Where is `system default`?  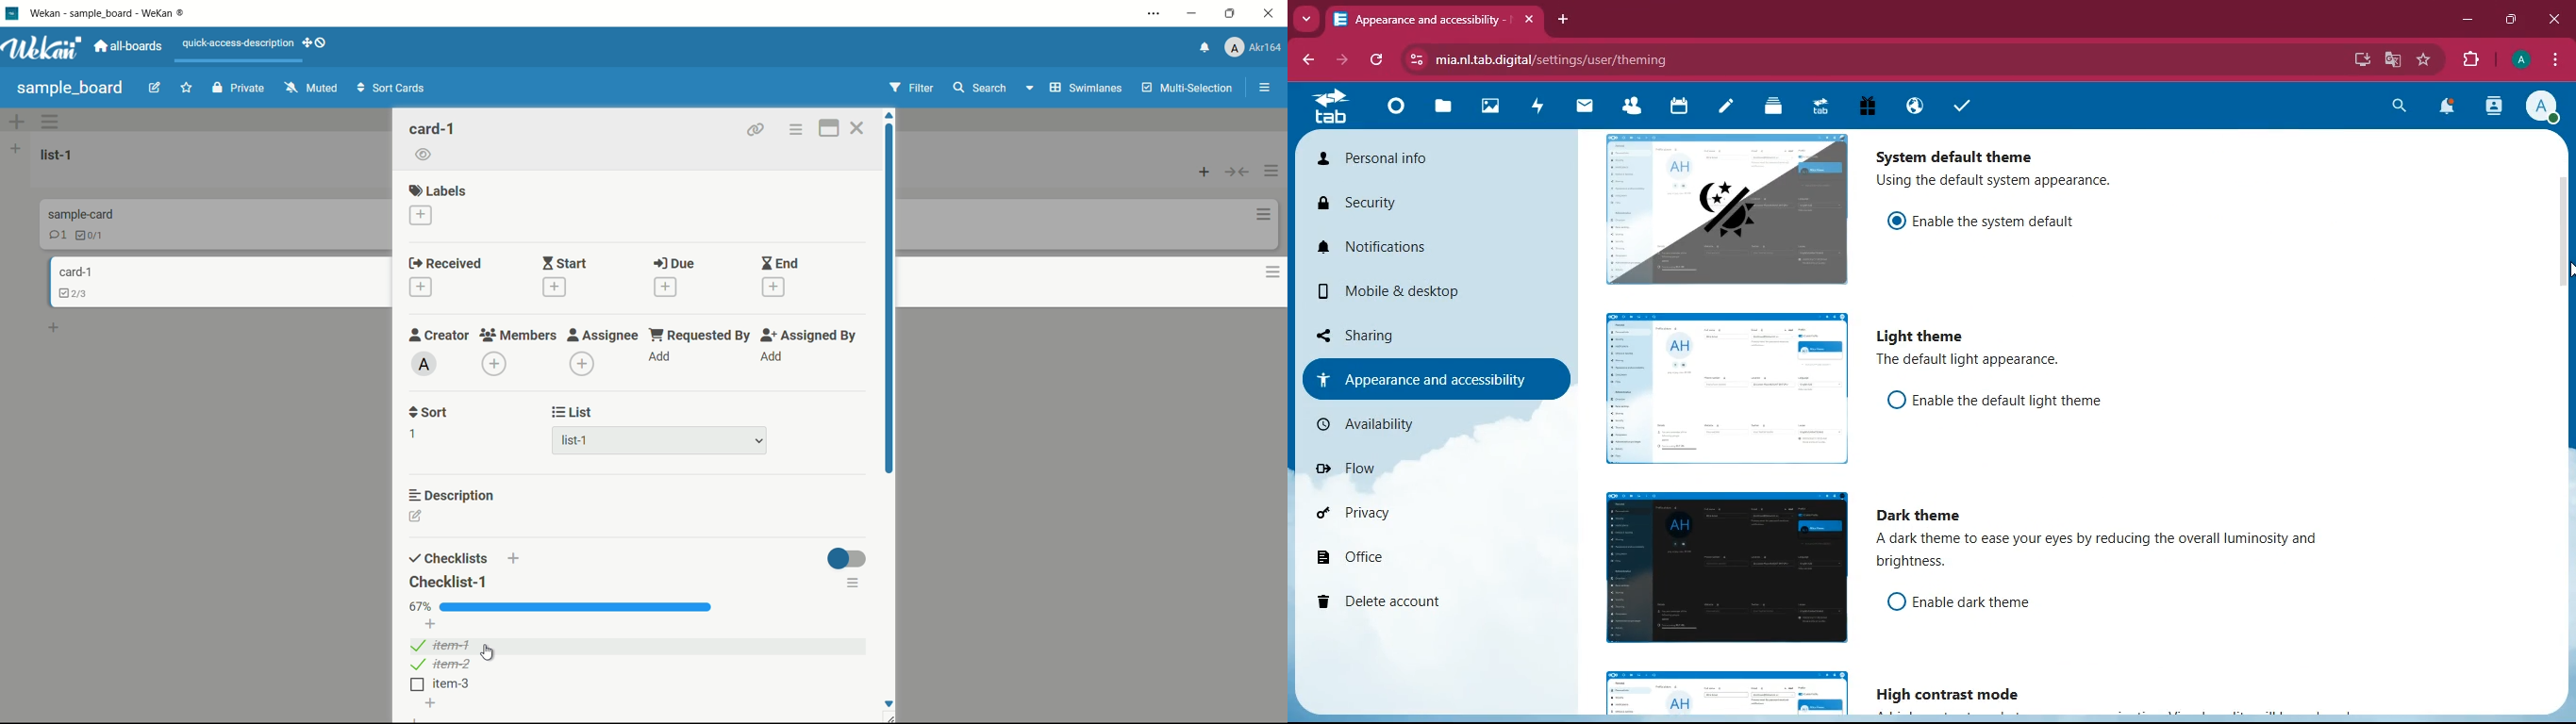
system default is located at coordinates (1958, 153).